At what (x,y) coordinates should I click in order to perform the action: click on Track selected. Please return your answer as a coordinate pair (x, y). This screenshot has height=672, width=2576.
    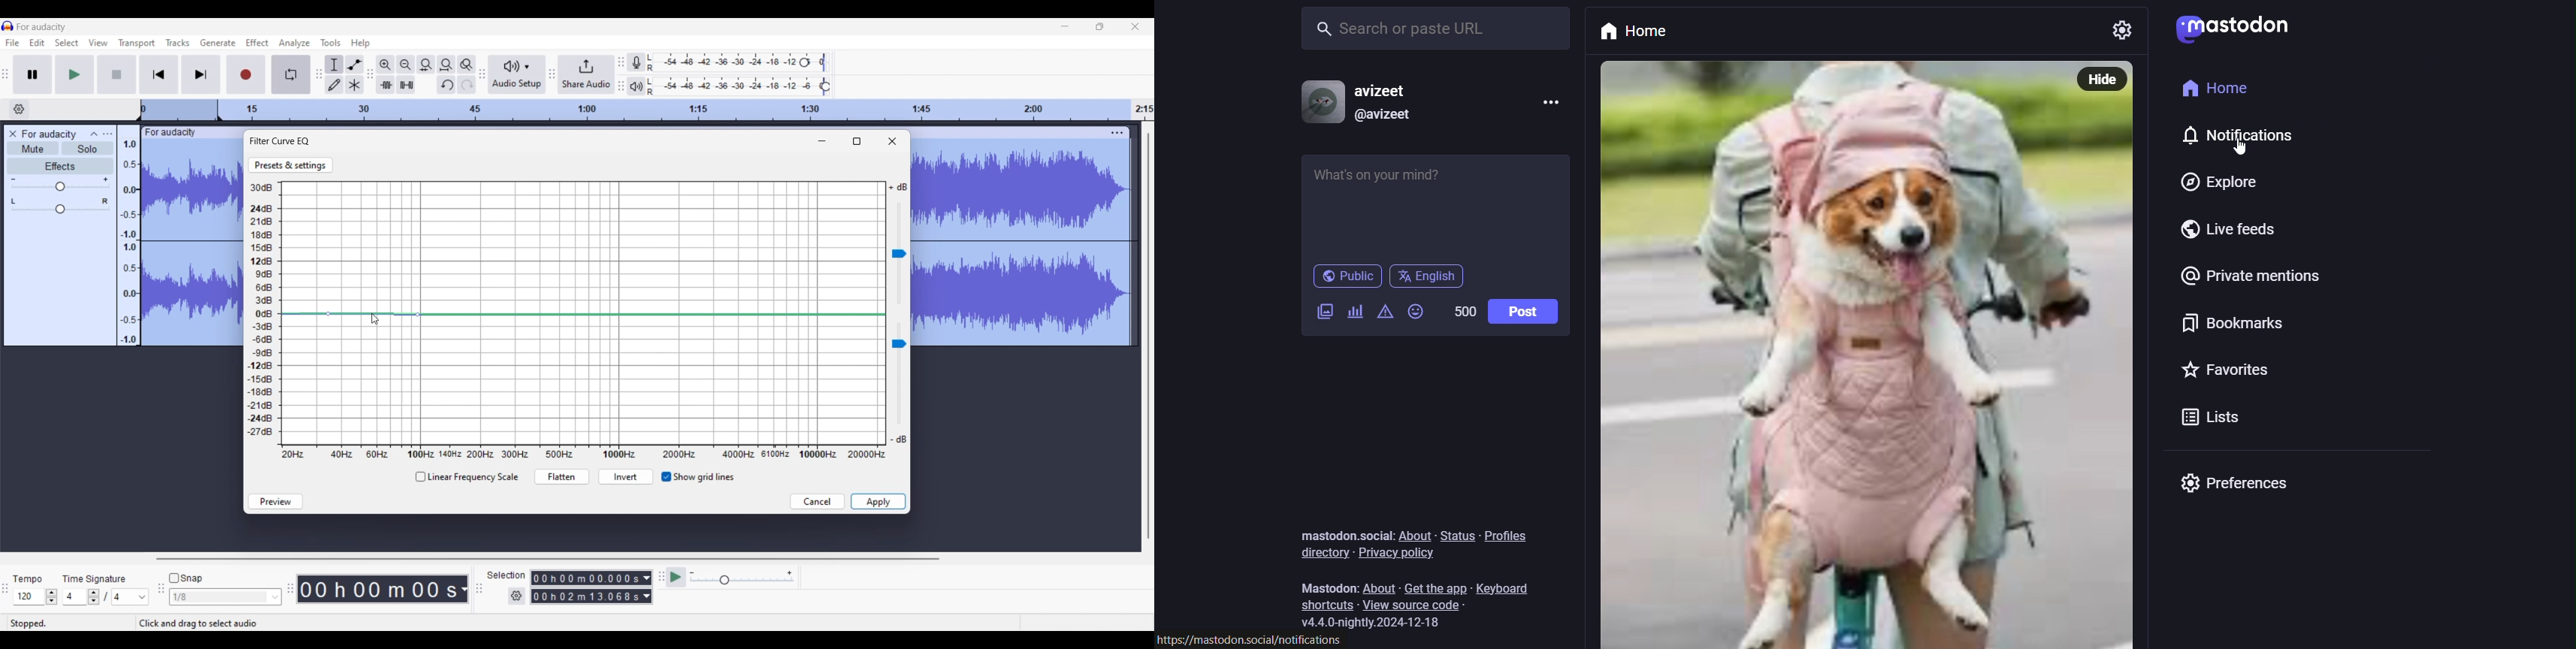
    Looking at the image, I should click on (1023, 245).